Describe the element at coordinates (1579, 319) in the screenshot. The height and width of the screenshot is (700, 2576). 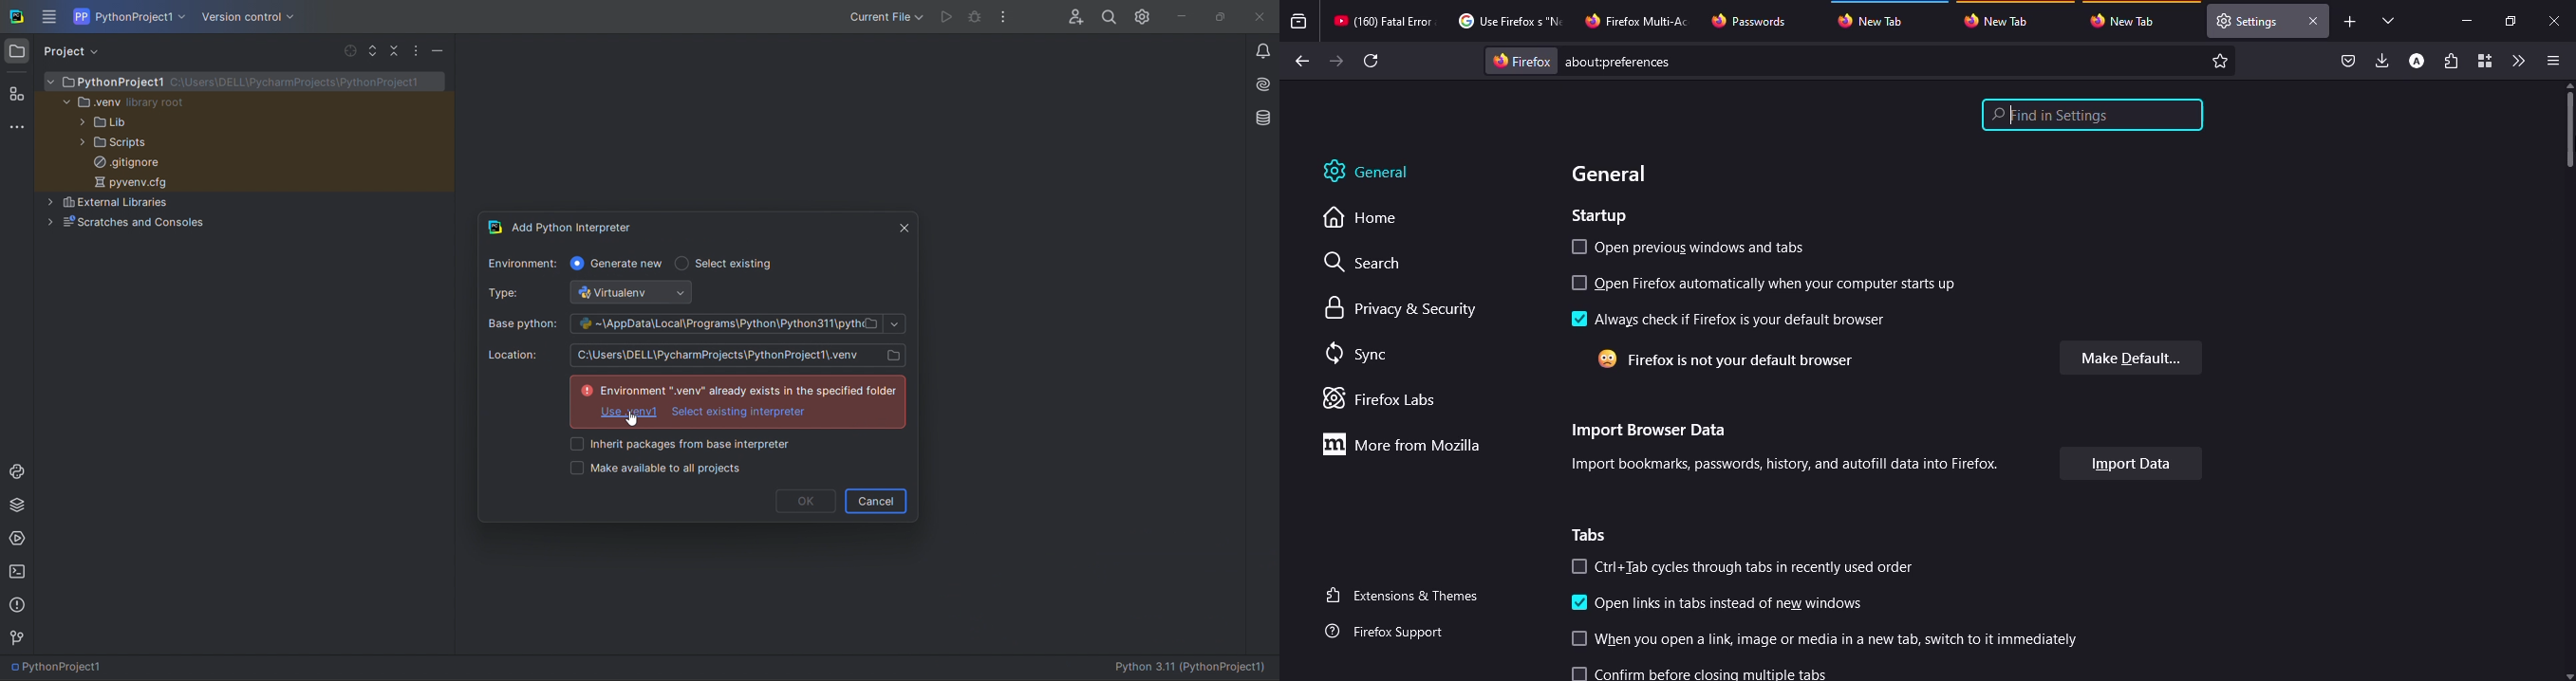
I see `selected` at that location.